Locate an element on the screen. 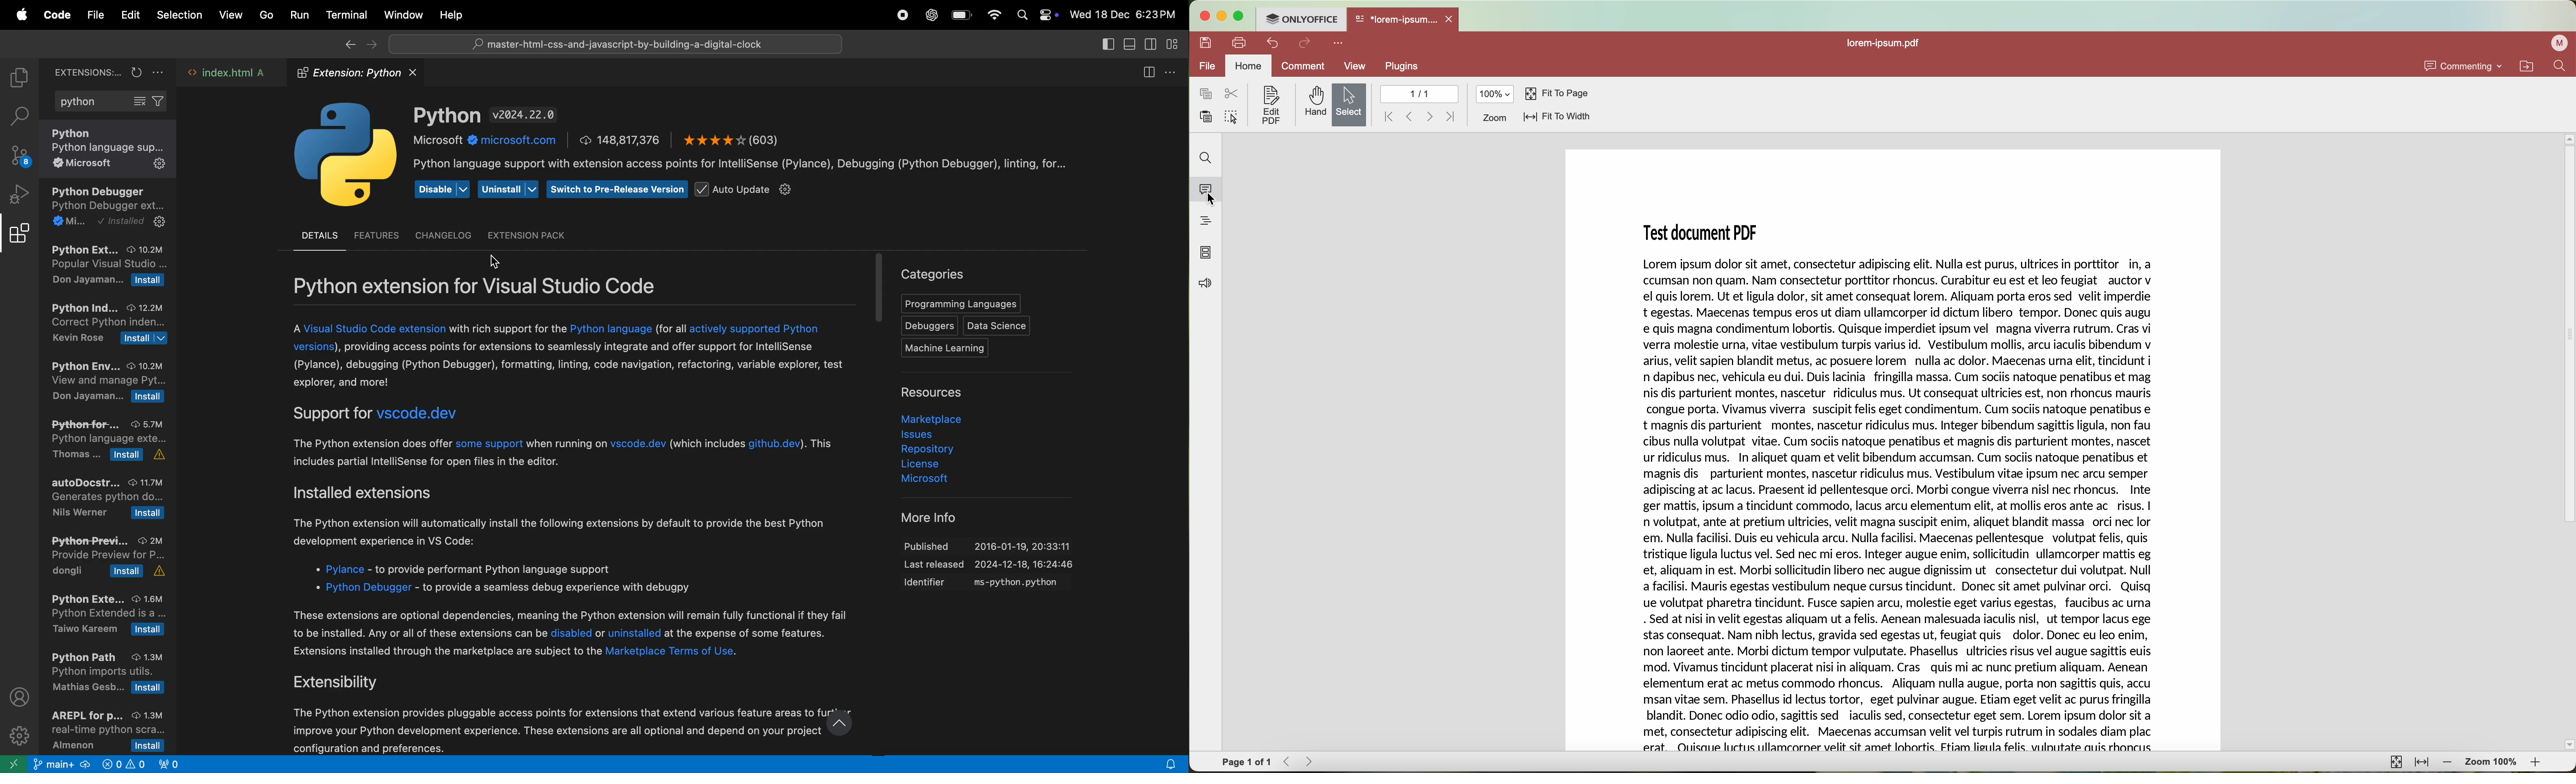  apple menu is located at coordinates (18, 15).